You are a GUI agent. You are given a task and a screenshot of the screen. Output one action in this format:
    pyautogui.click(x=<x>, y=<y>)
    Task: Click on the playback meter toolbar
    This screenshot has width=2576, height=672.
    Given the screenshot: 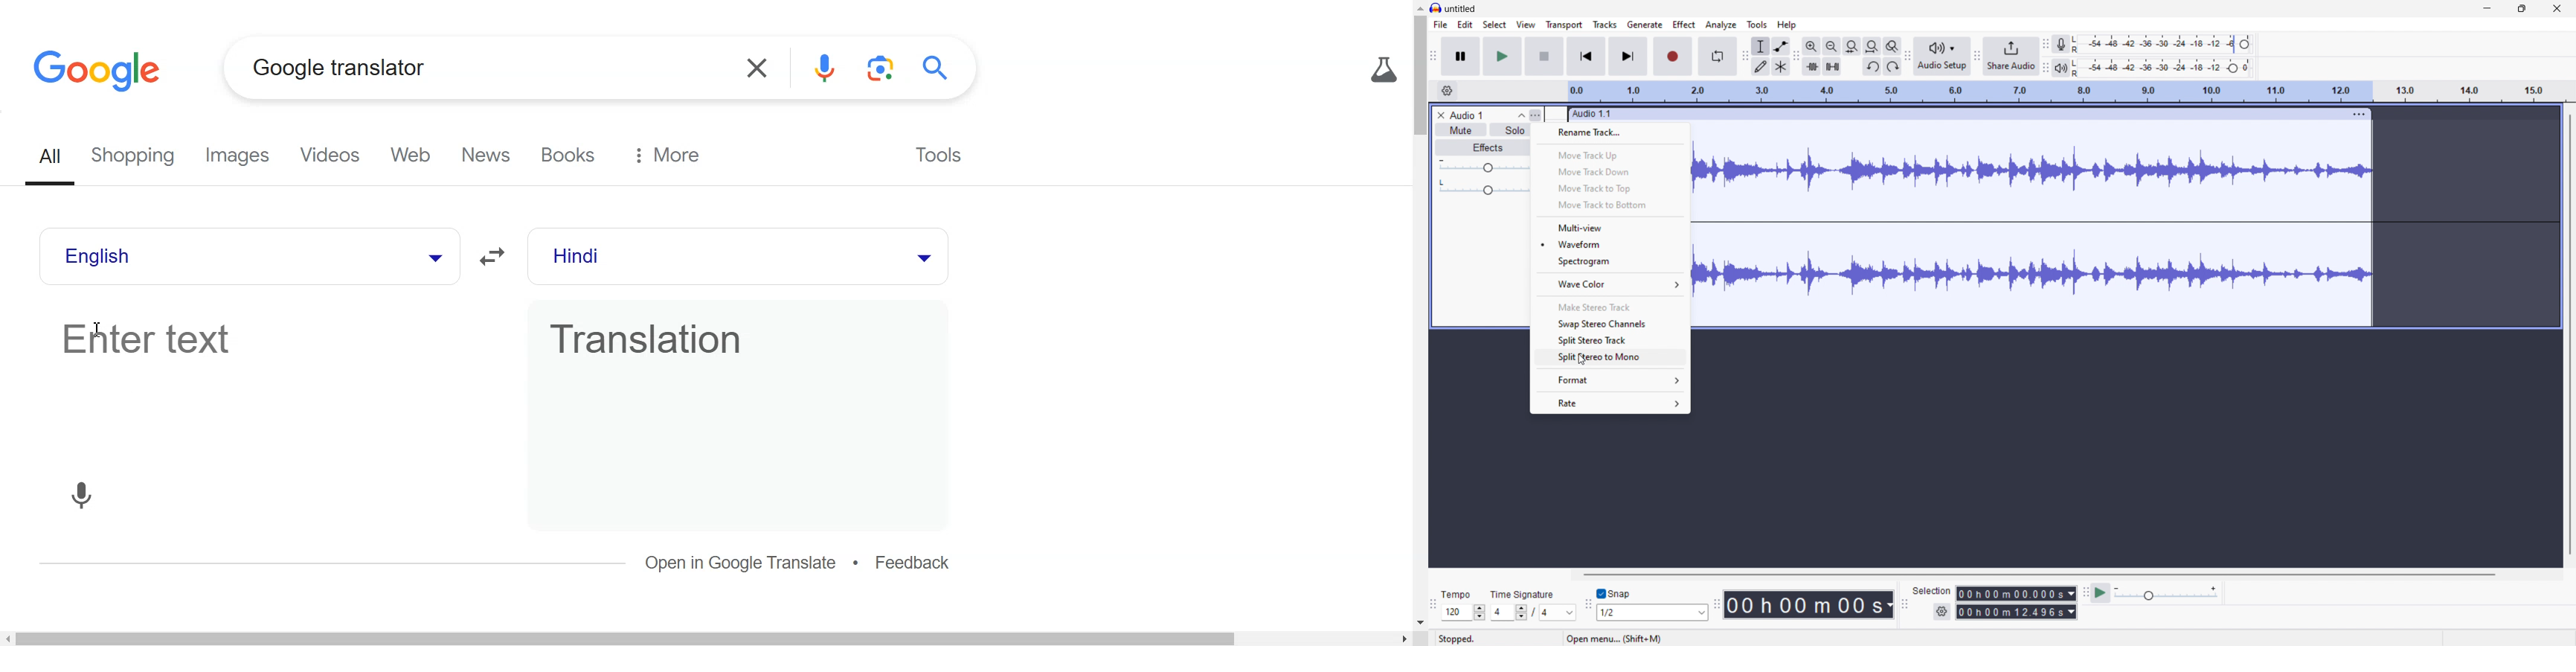 What is the action you would take?
    pyautogui.click(x=2045, y=69)
    